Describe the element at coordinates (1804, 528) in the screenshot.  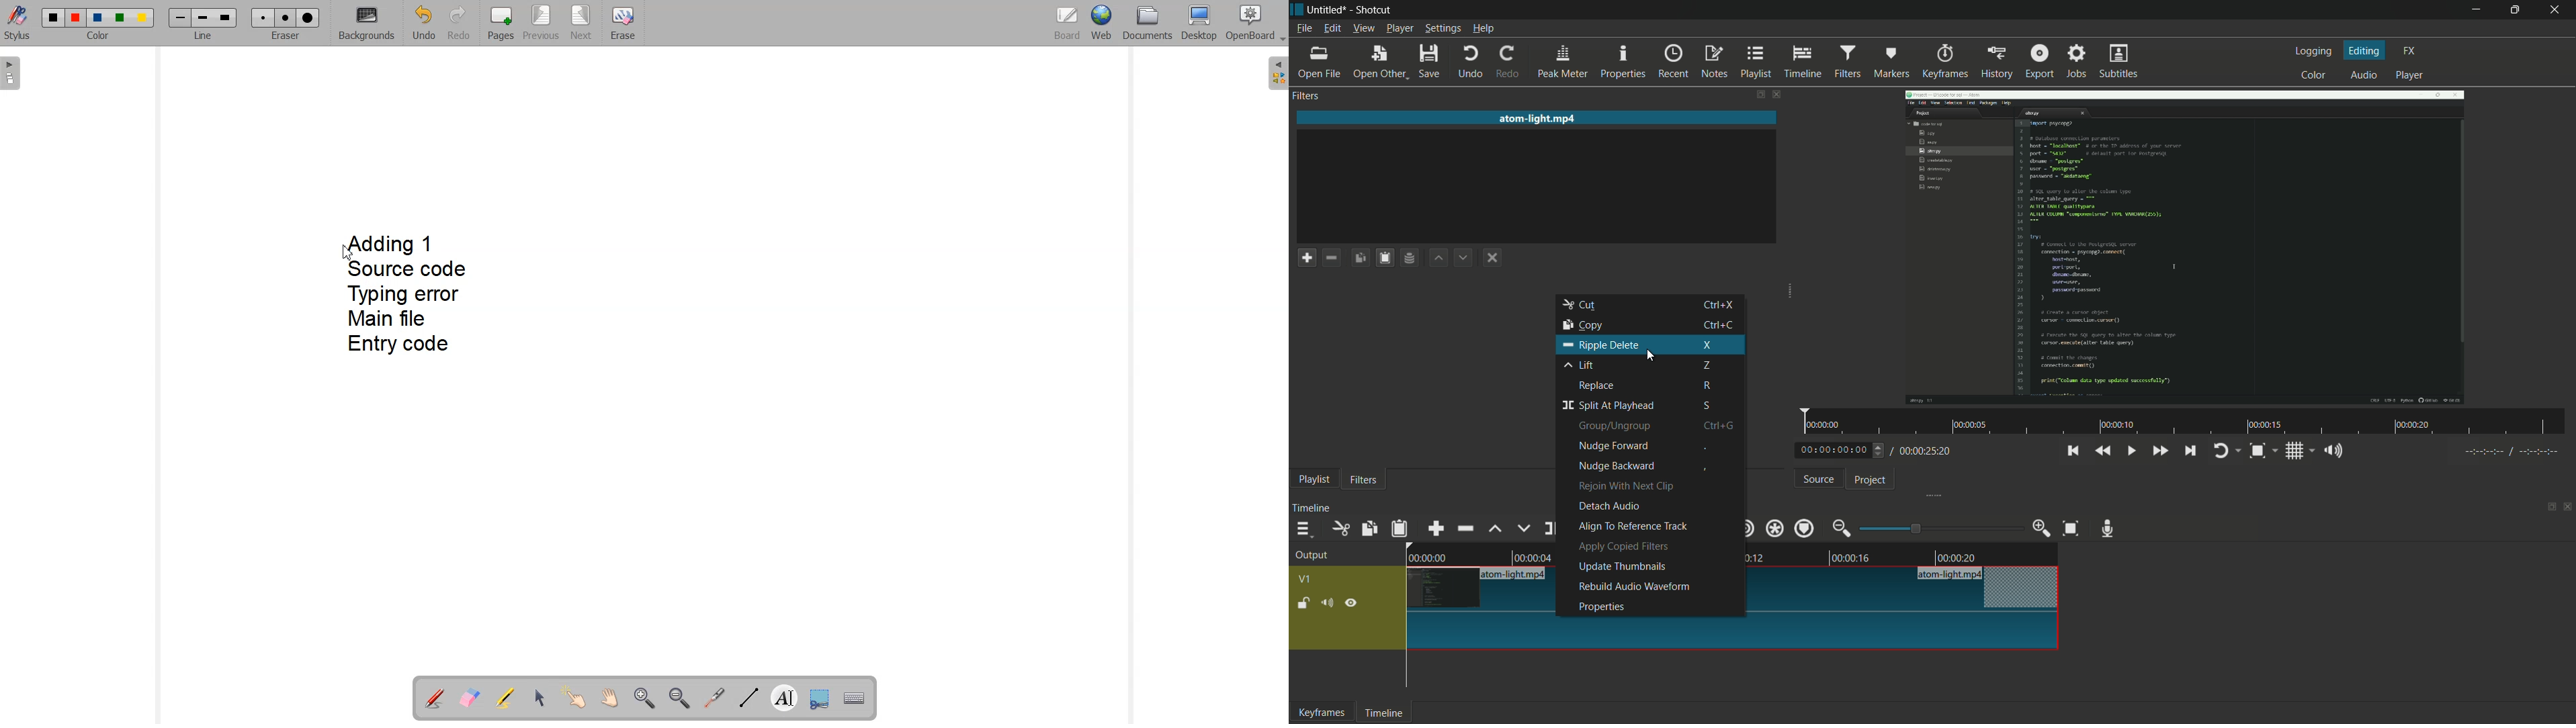
I see `ripple marker` at that location.